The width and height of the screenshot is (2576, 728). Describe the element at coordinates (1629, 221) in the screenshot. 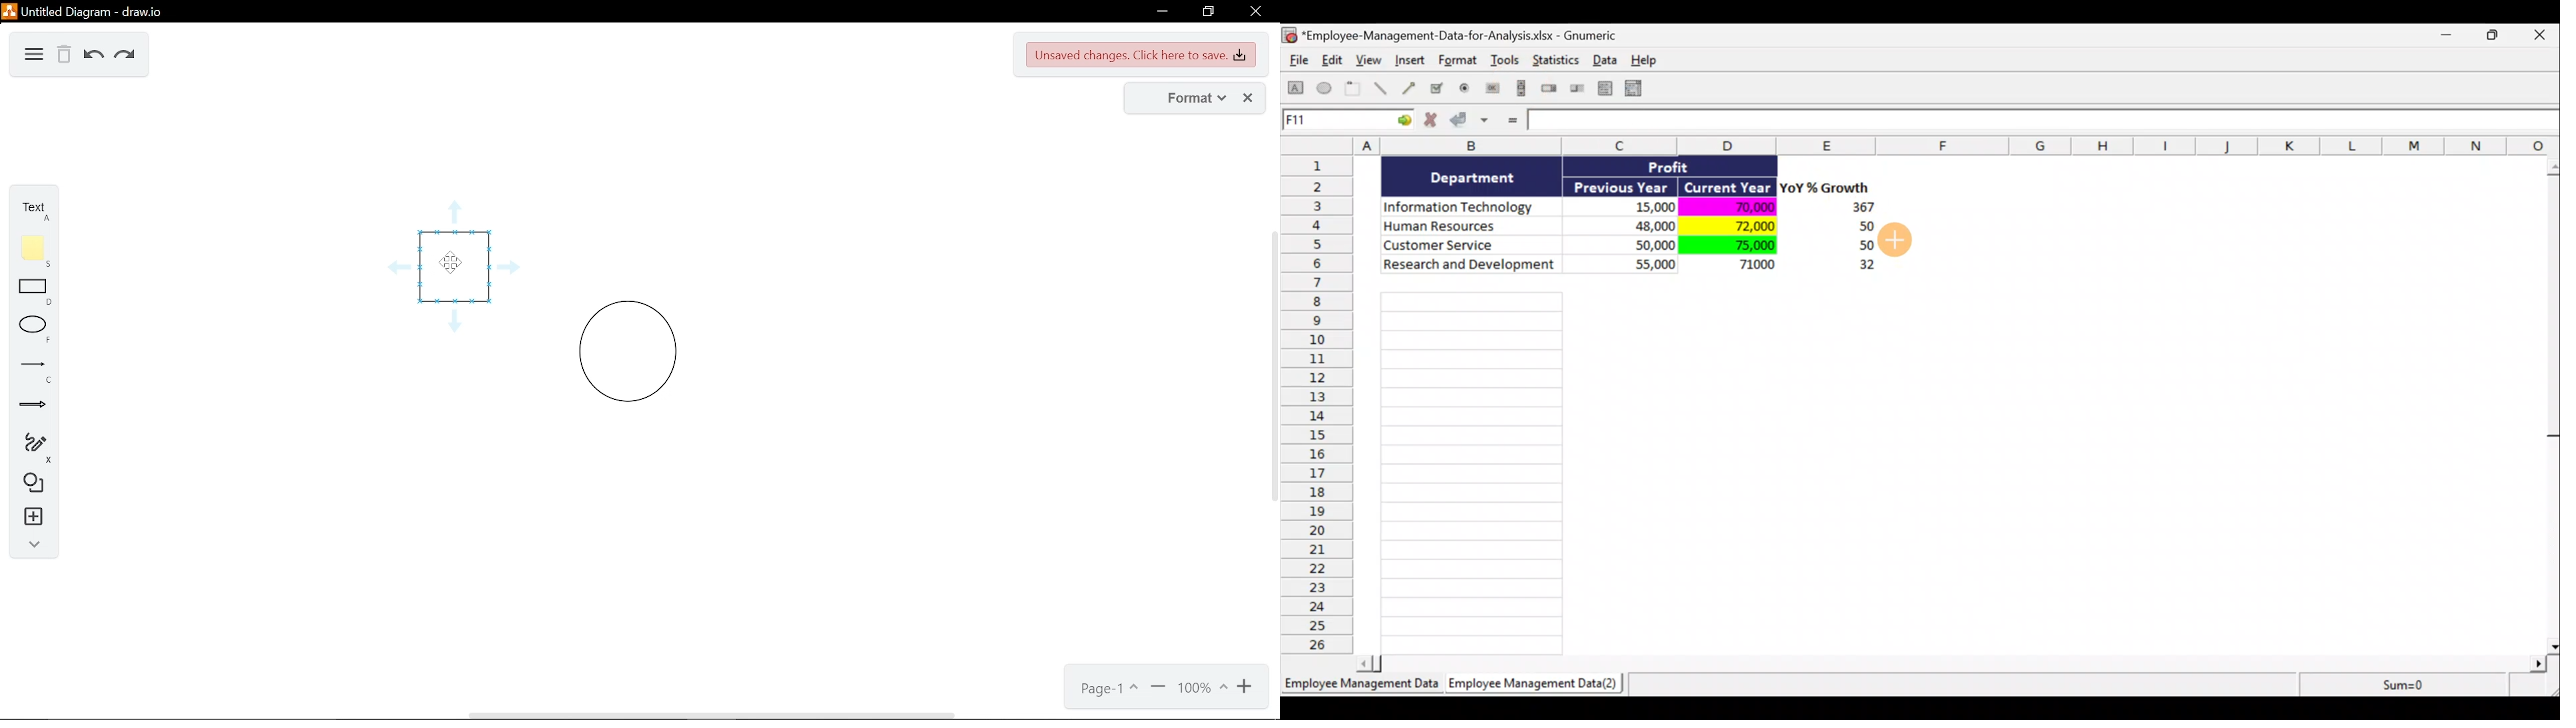

I see `Data` at that location.